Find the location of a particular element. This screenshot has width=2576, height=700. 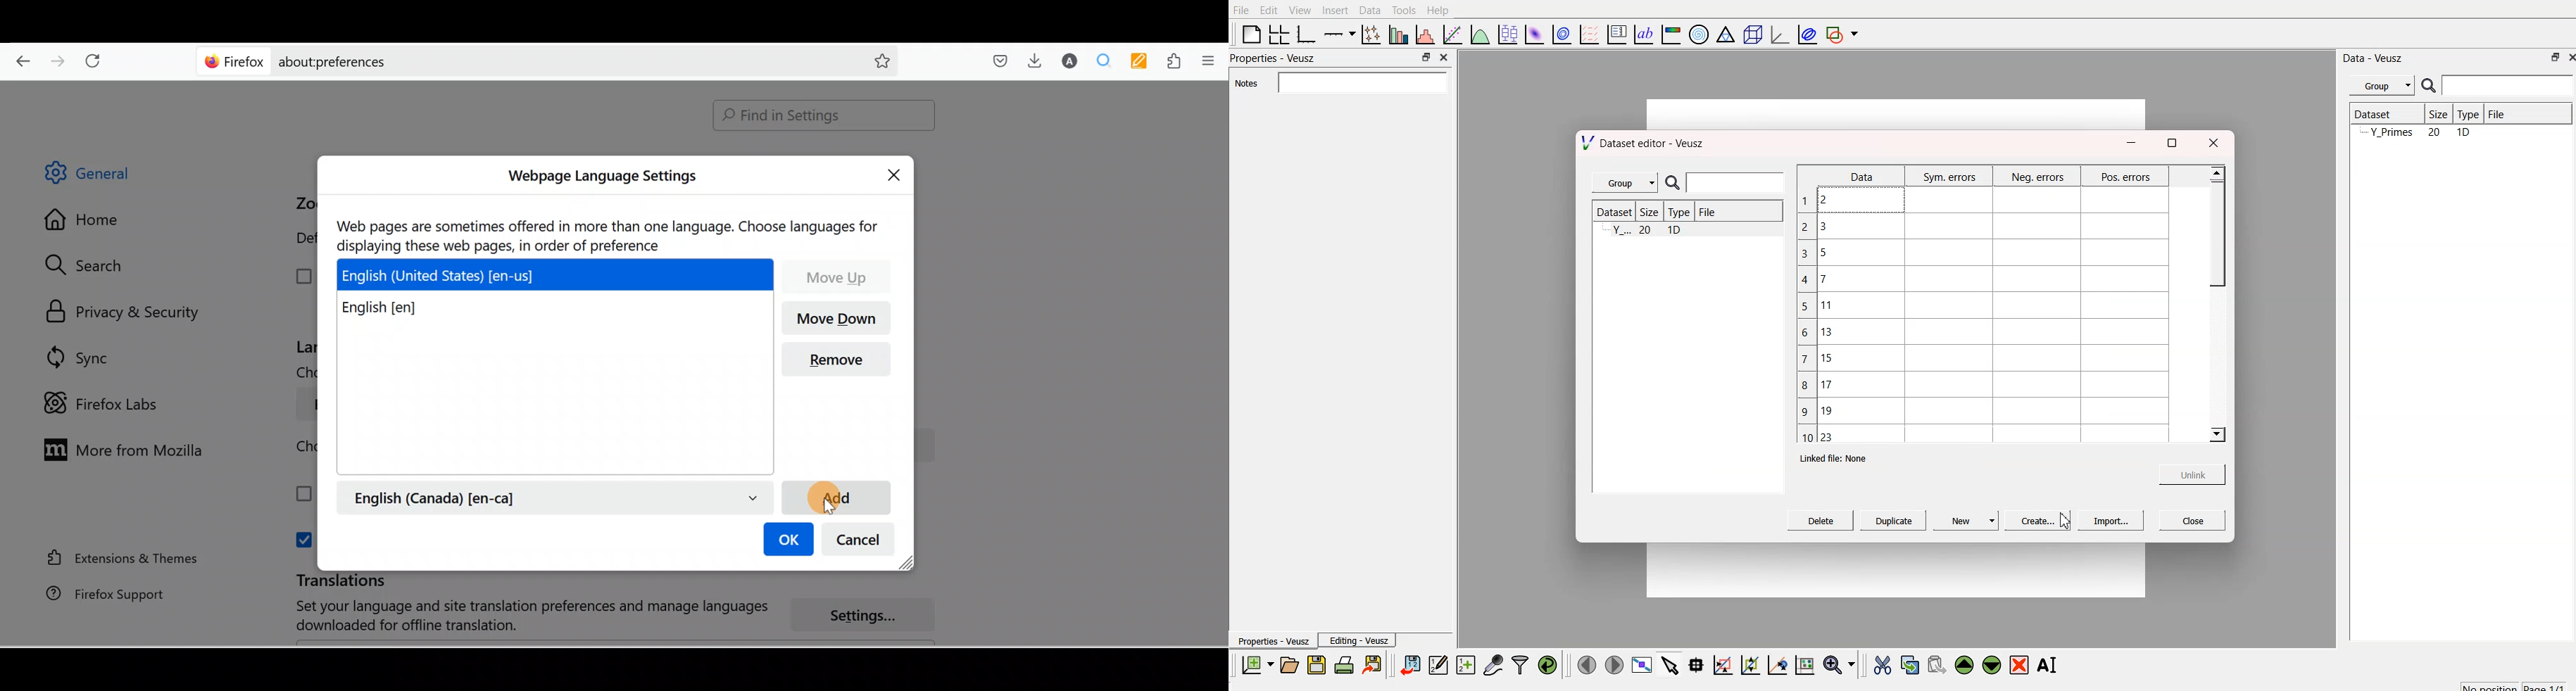

arrange grid in graph is located at coordinates (1278, 32).